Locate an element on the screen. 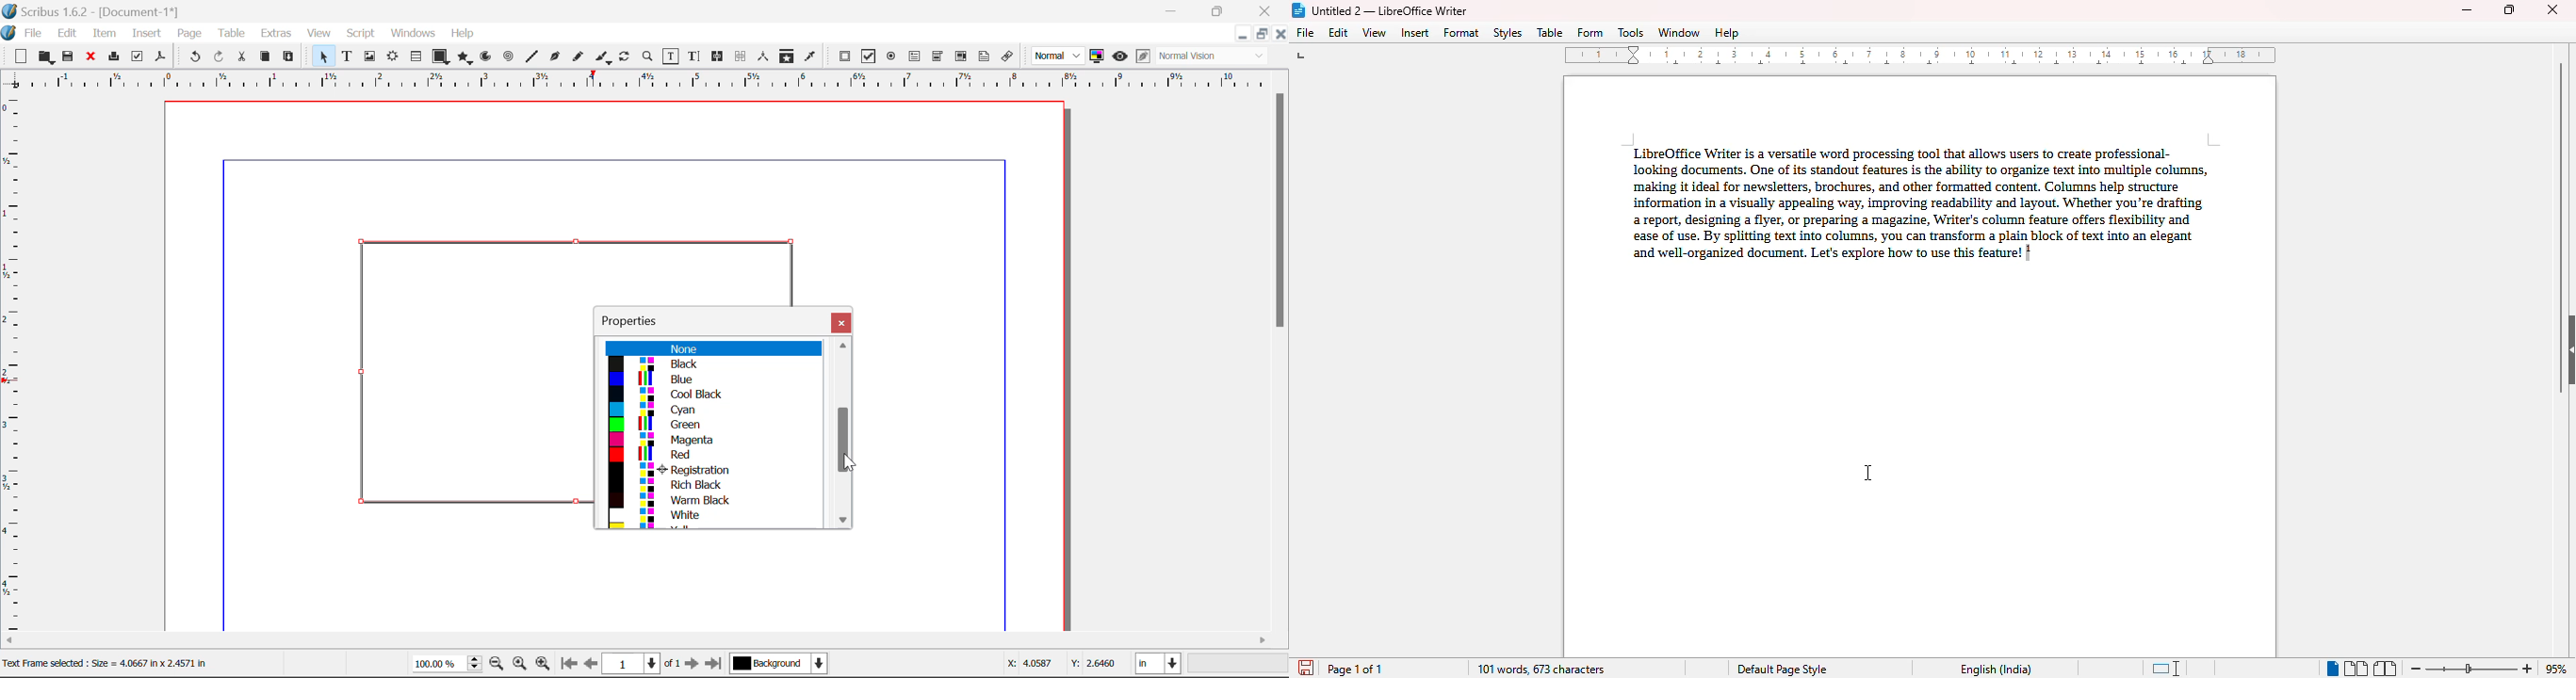  95% (current zoom level) is located at coordinates (2558, 668).